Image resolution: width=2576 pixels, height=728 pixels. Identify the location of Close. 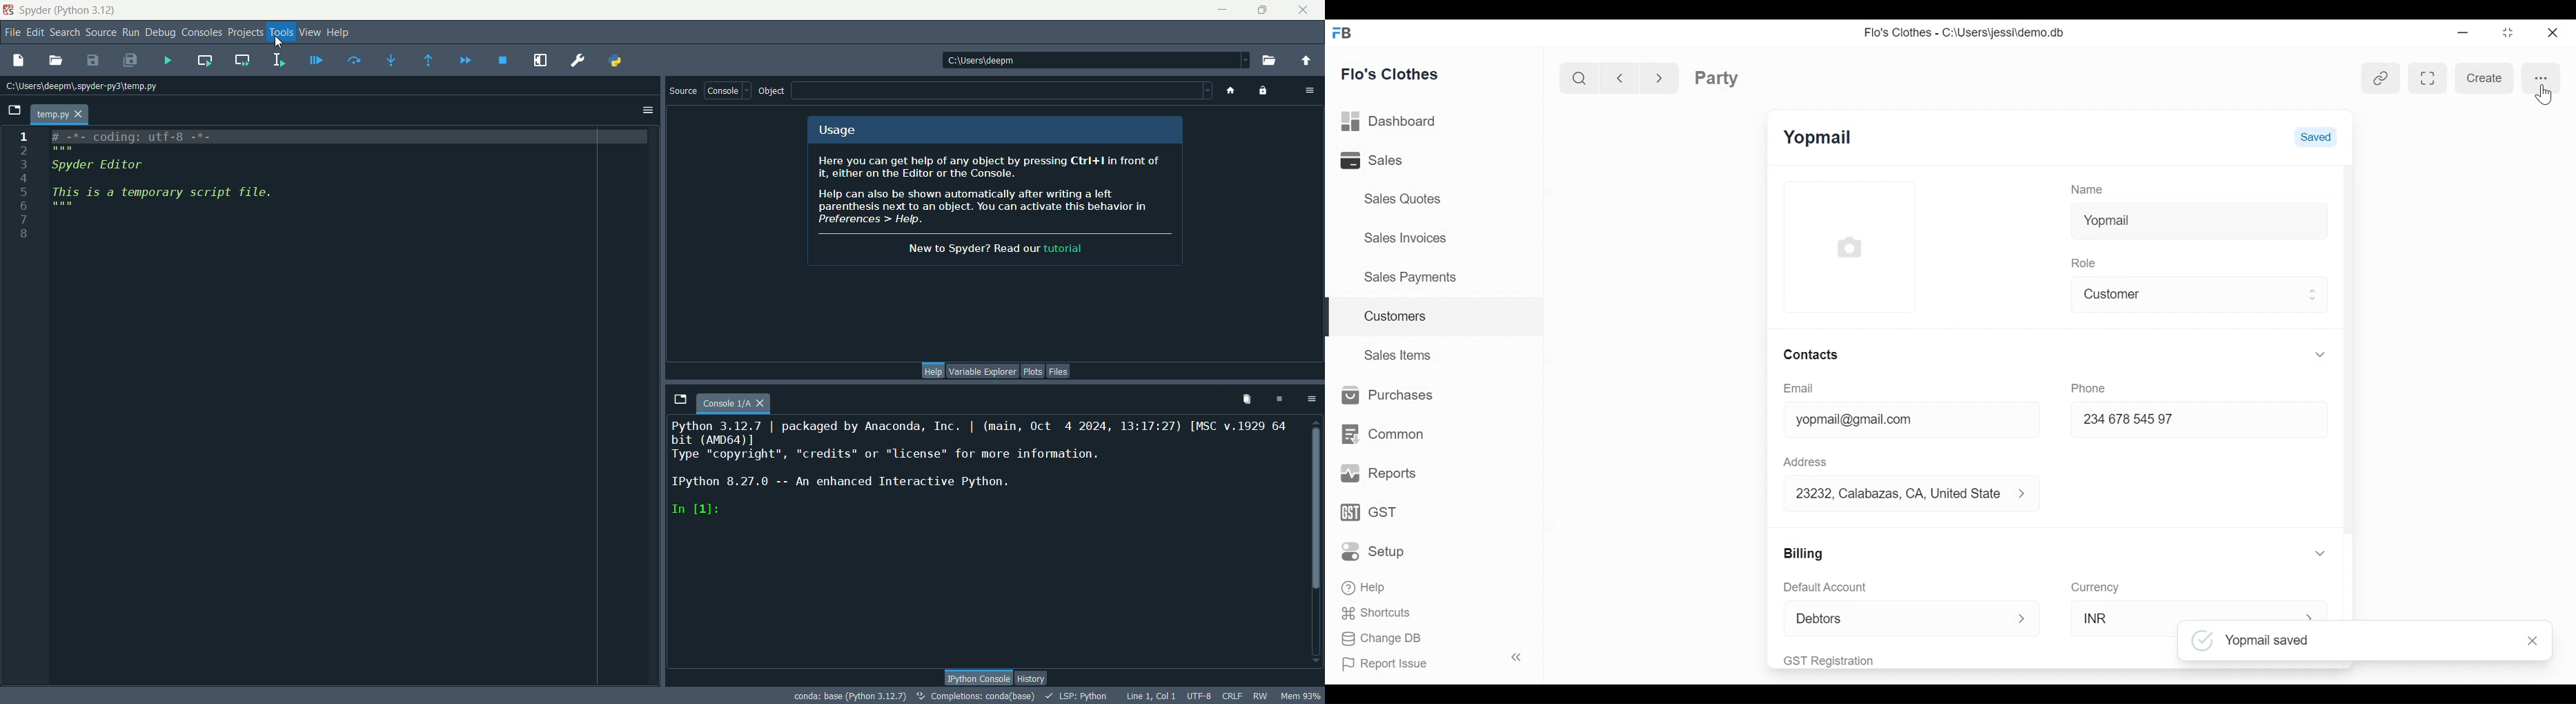
(2535, 641).